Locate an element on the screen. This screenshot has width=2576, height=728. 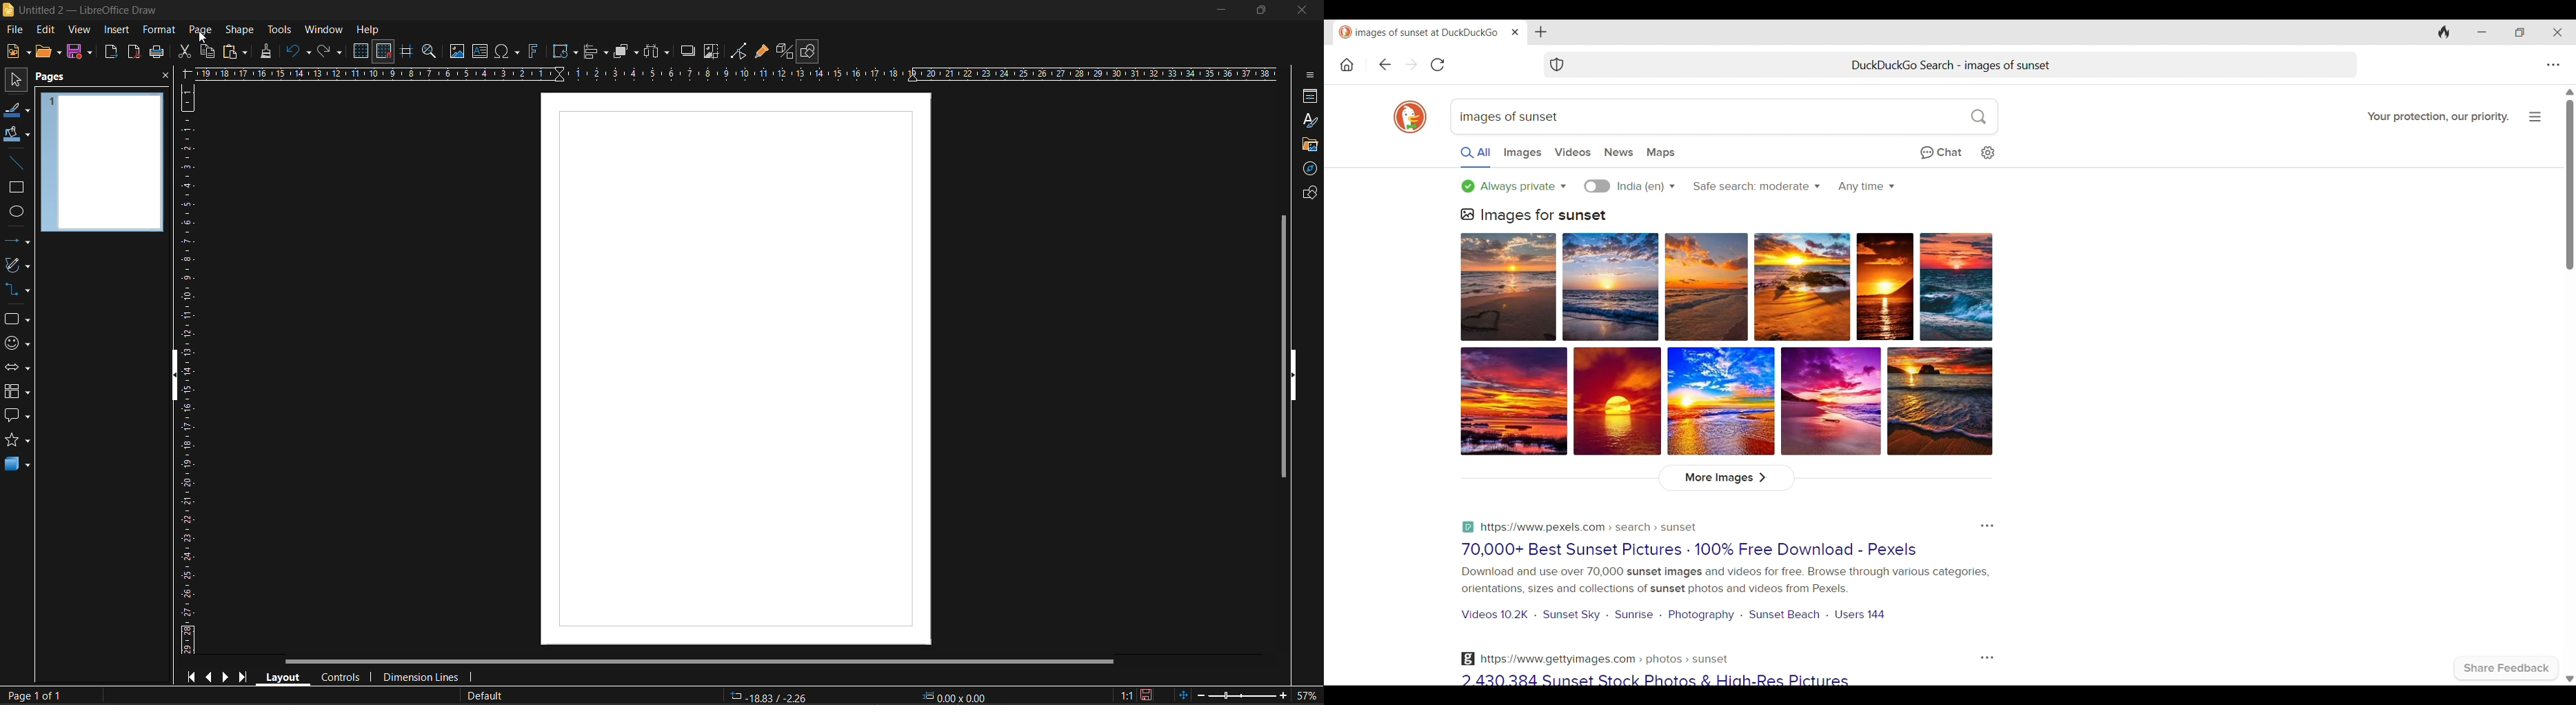
insert is located at coordinates (118, 28).